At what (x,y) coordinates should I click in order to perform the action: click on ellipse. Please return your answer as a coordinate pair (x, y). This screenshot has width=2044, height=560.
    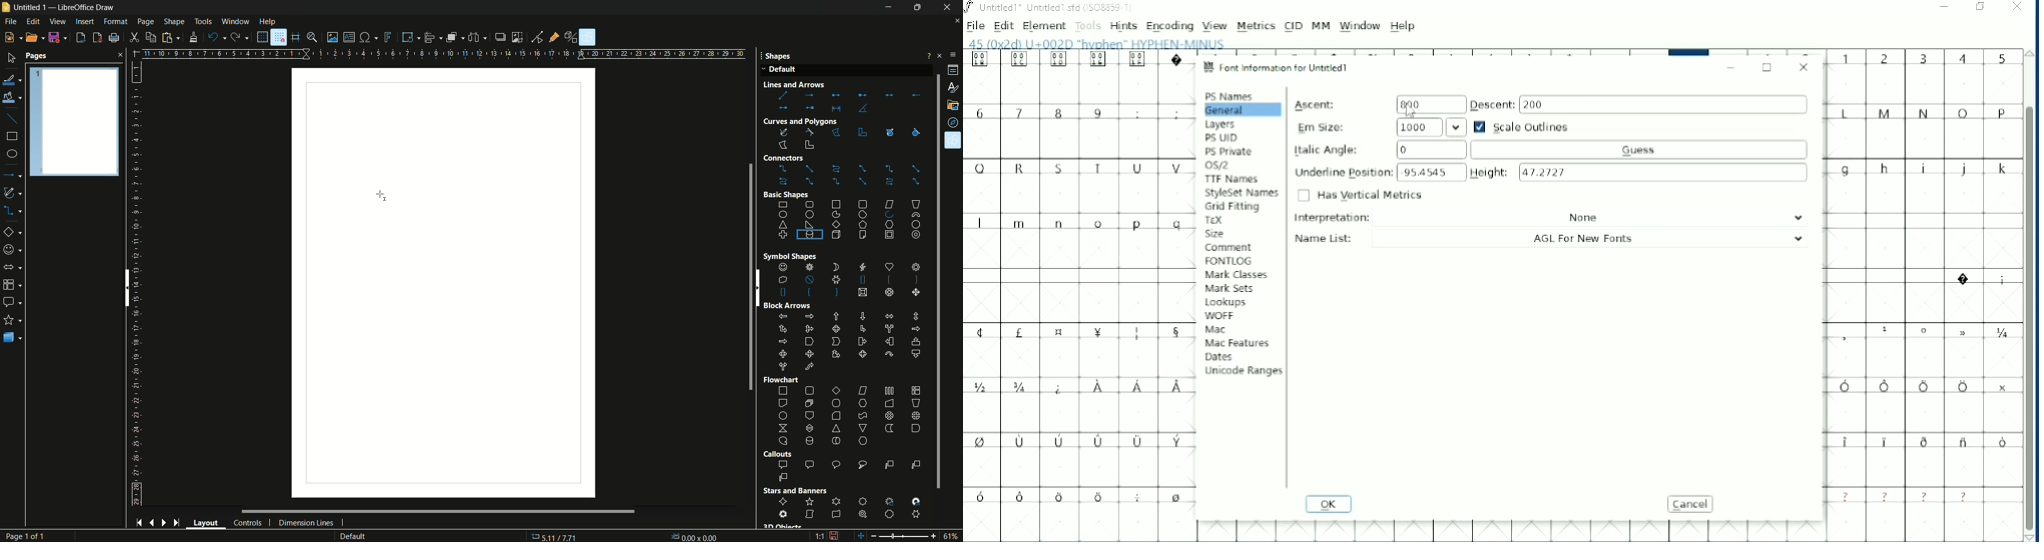
    Looking at the image, I should click on (12, 154).